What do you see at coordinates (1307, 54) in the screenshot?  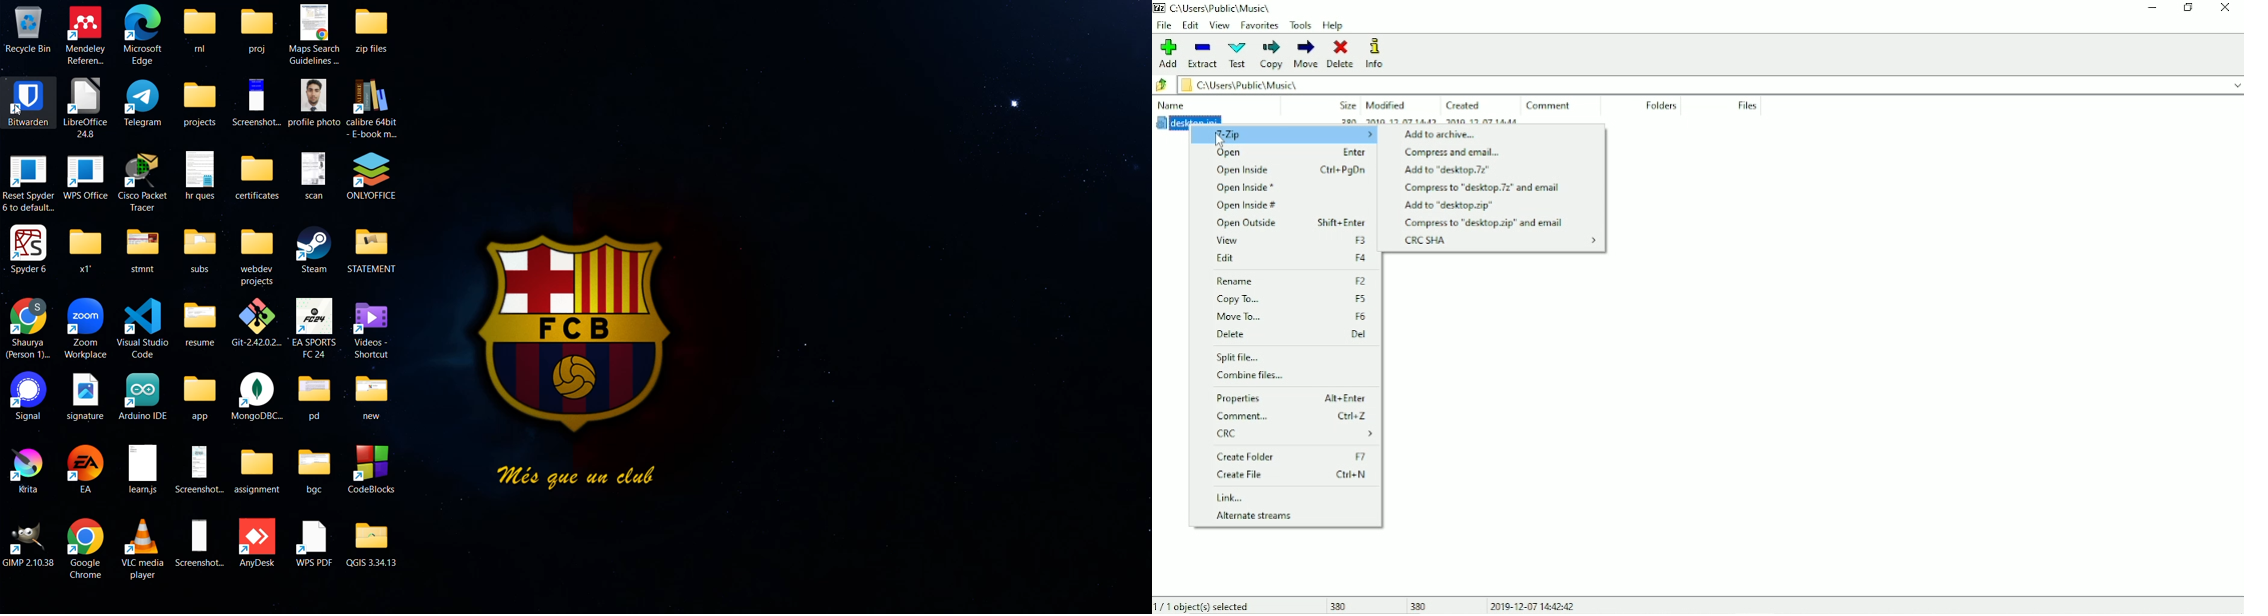 I see `Move` at bounding box center [1307, 54].